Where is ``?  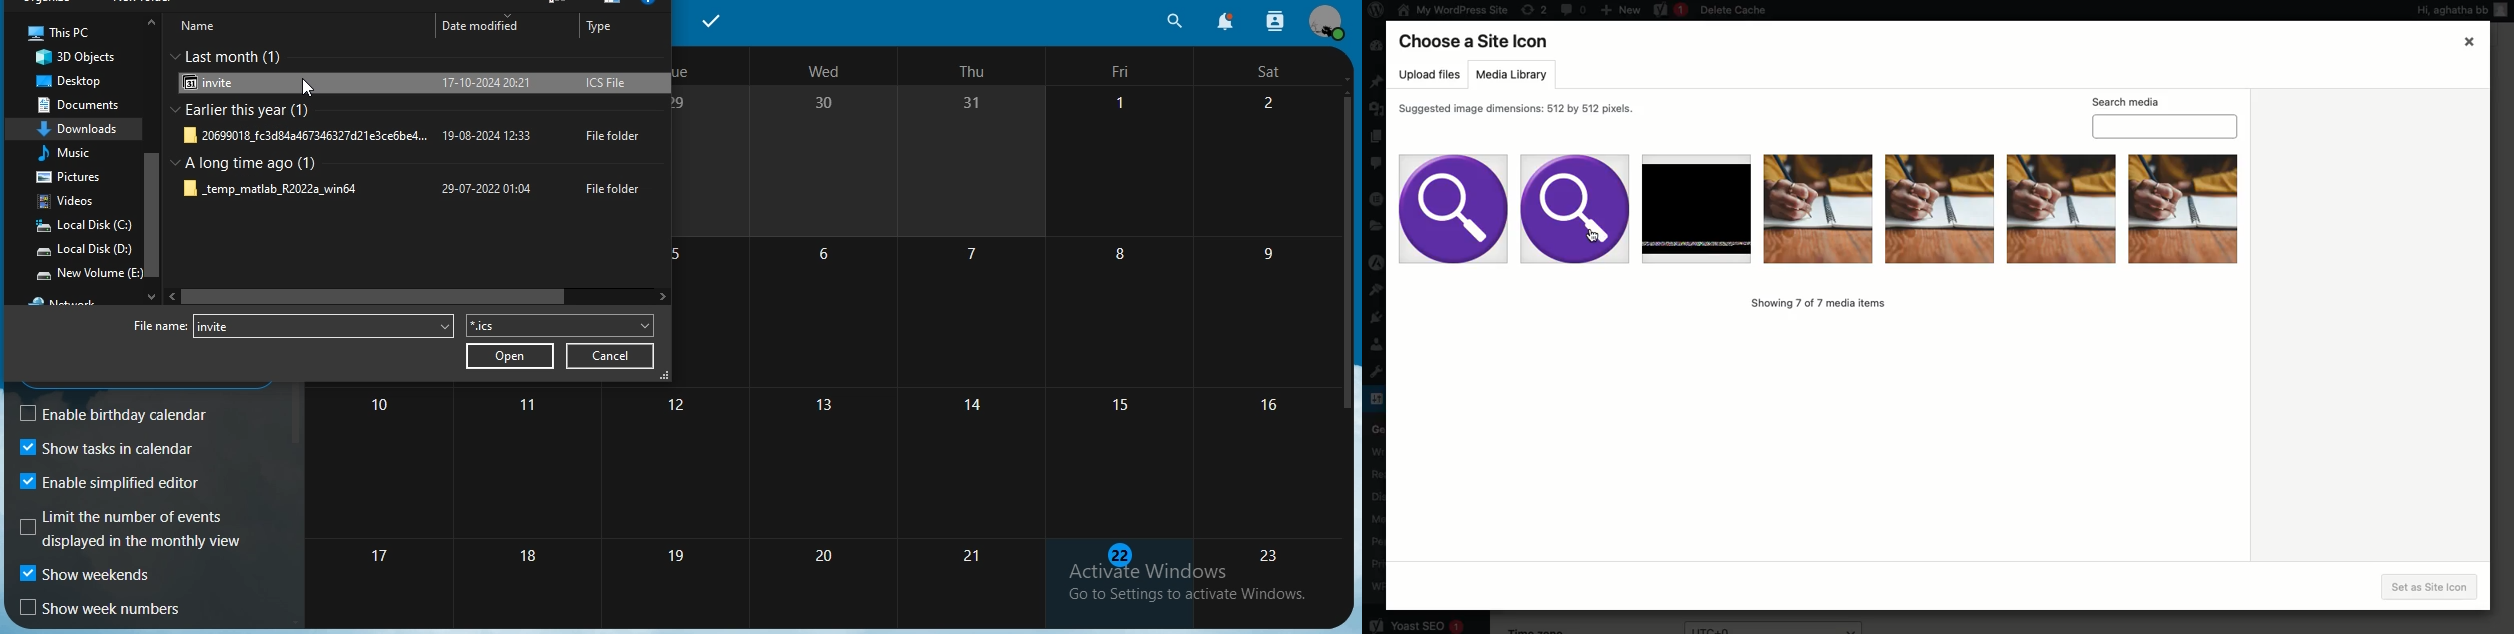  is located at coordinates (2060, 207).